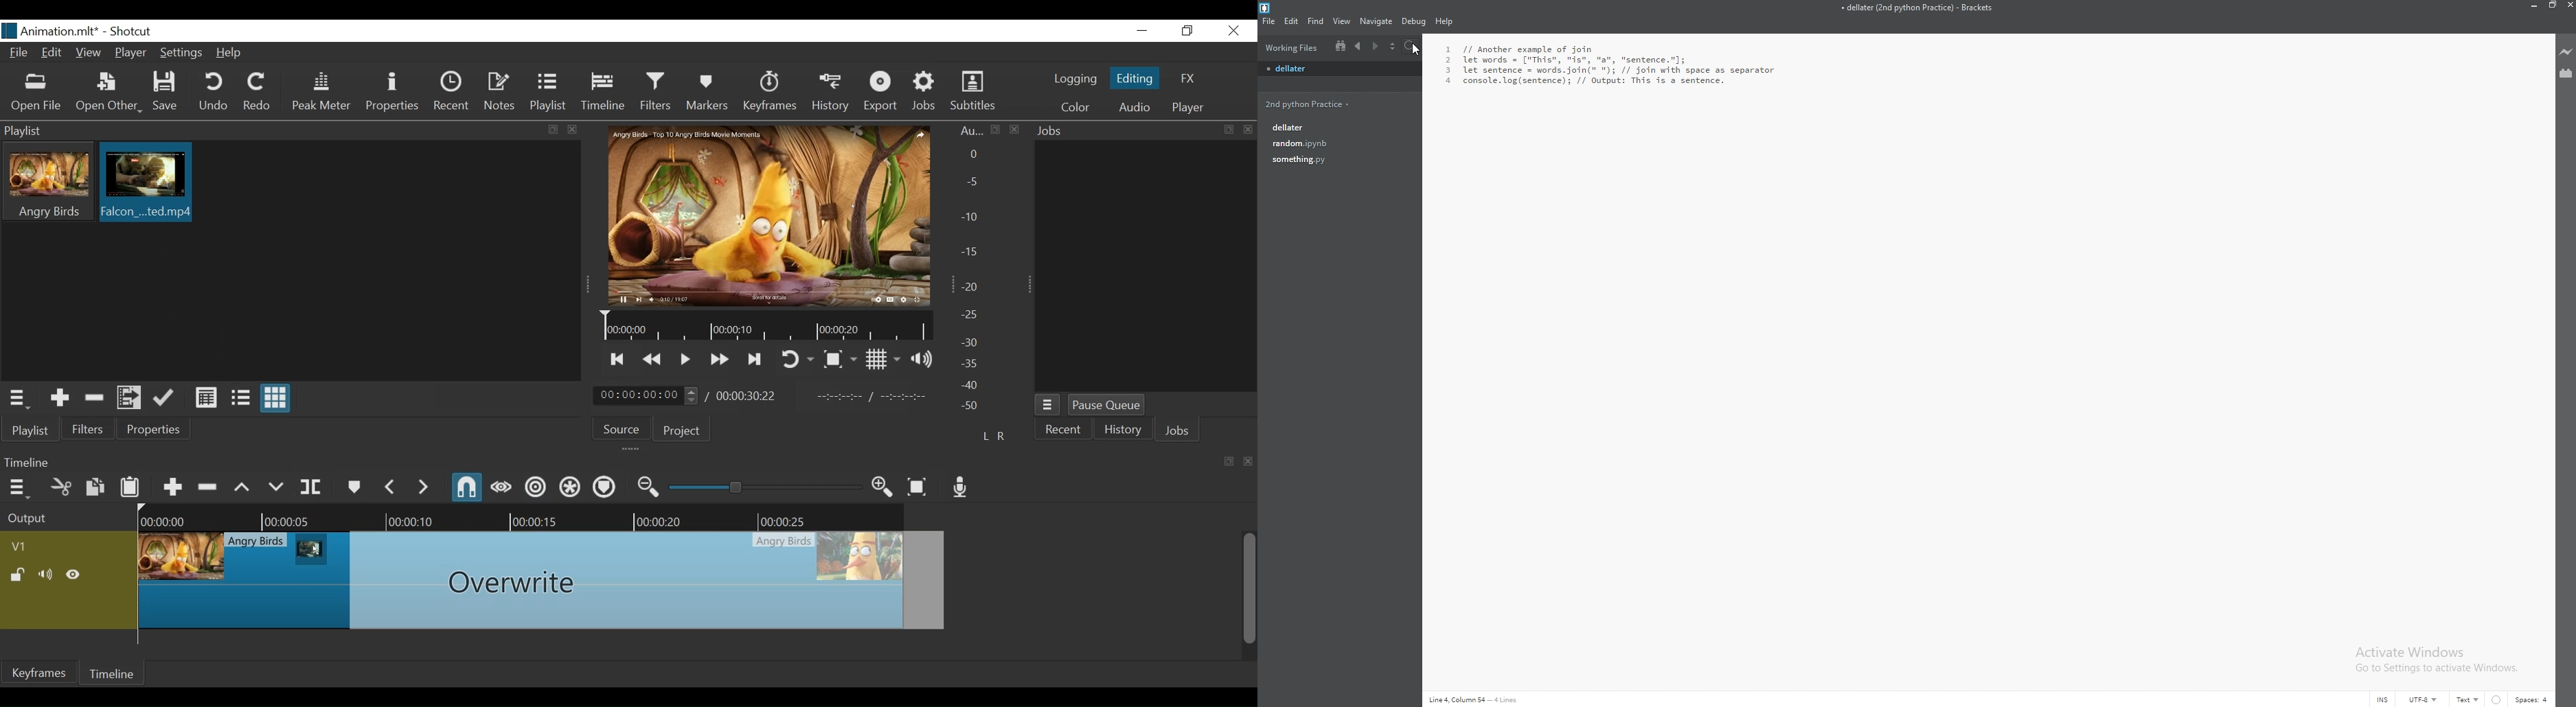 The image size is (2576, 728). What do you see at coordinates (2565, 51) in the screenshot?
I see `live preview` at bounding box center [2565, 51].